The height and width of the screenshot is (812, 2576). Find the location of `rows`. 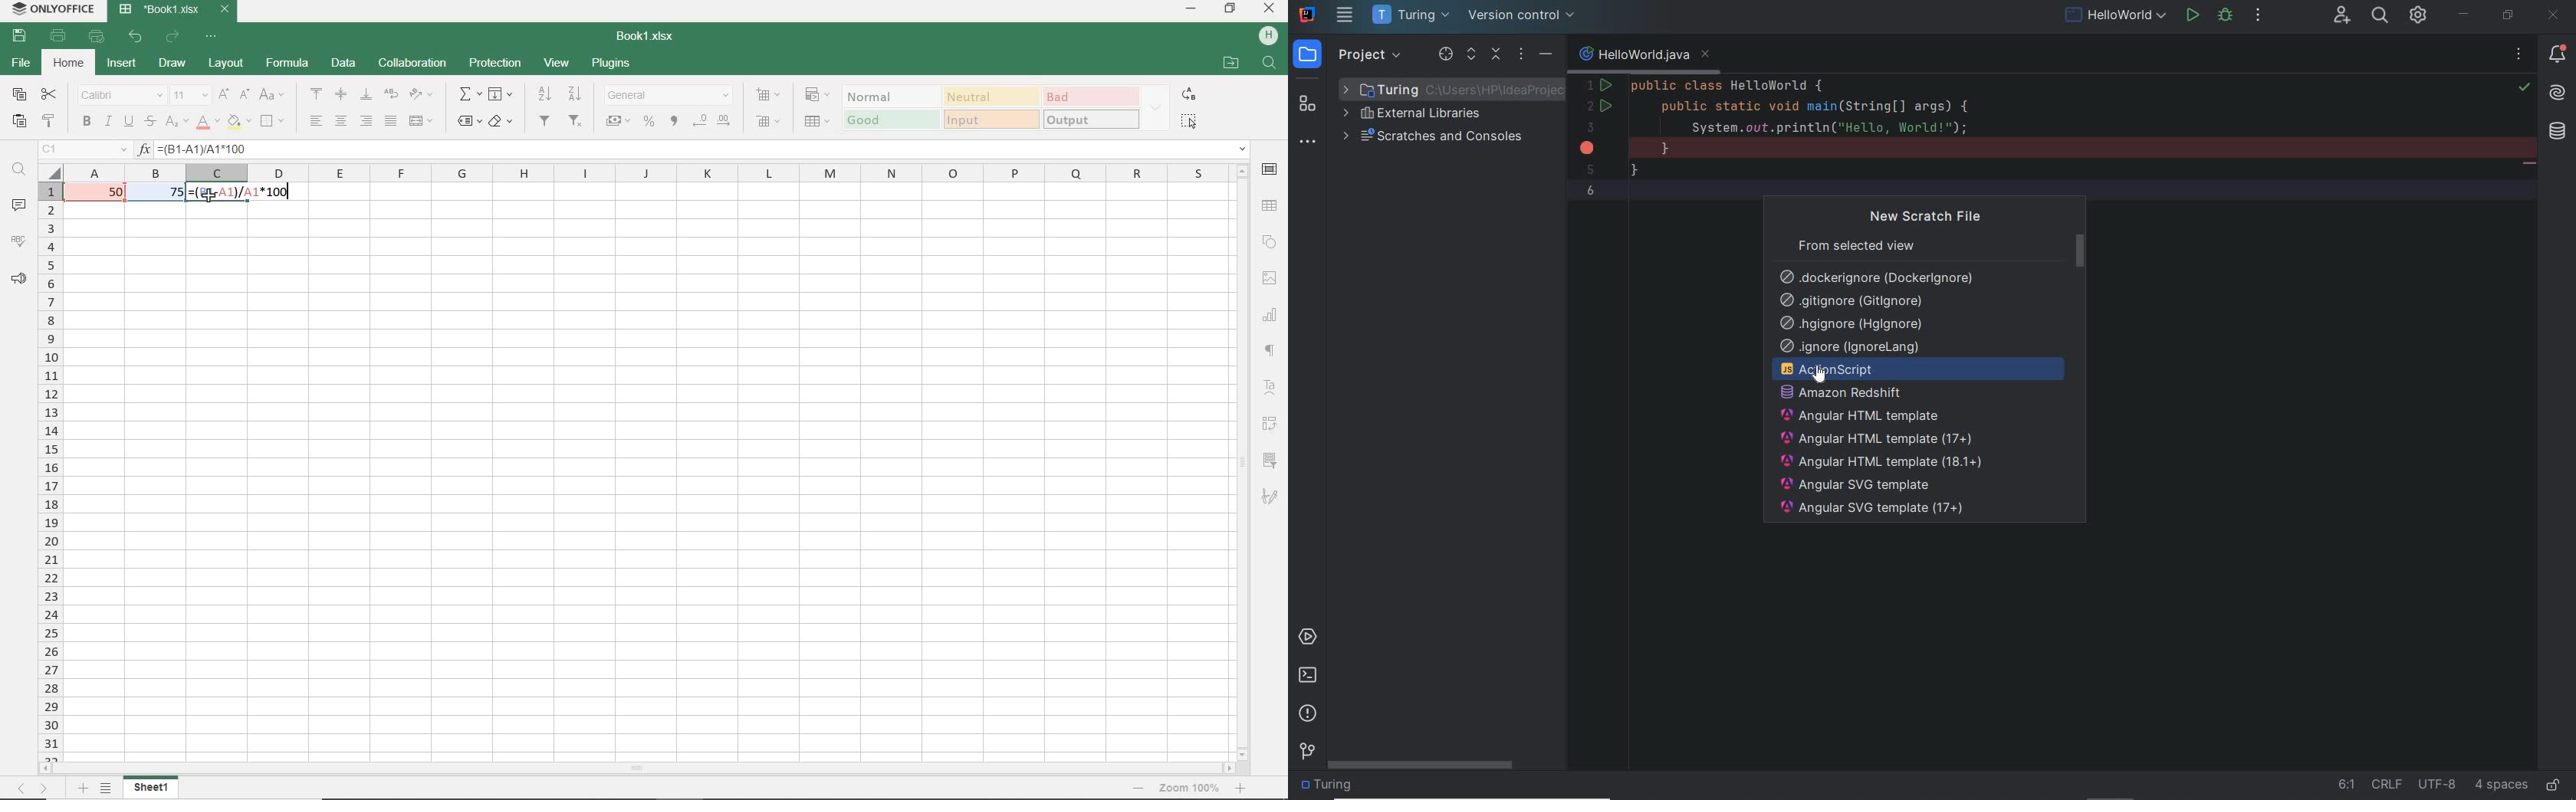

rows is located at coordinates (50, 470).